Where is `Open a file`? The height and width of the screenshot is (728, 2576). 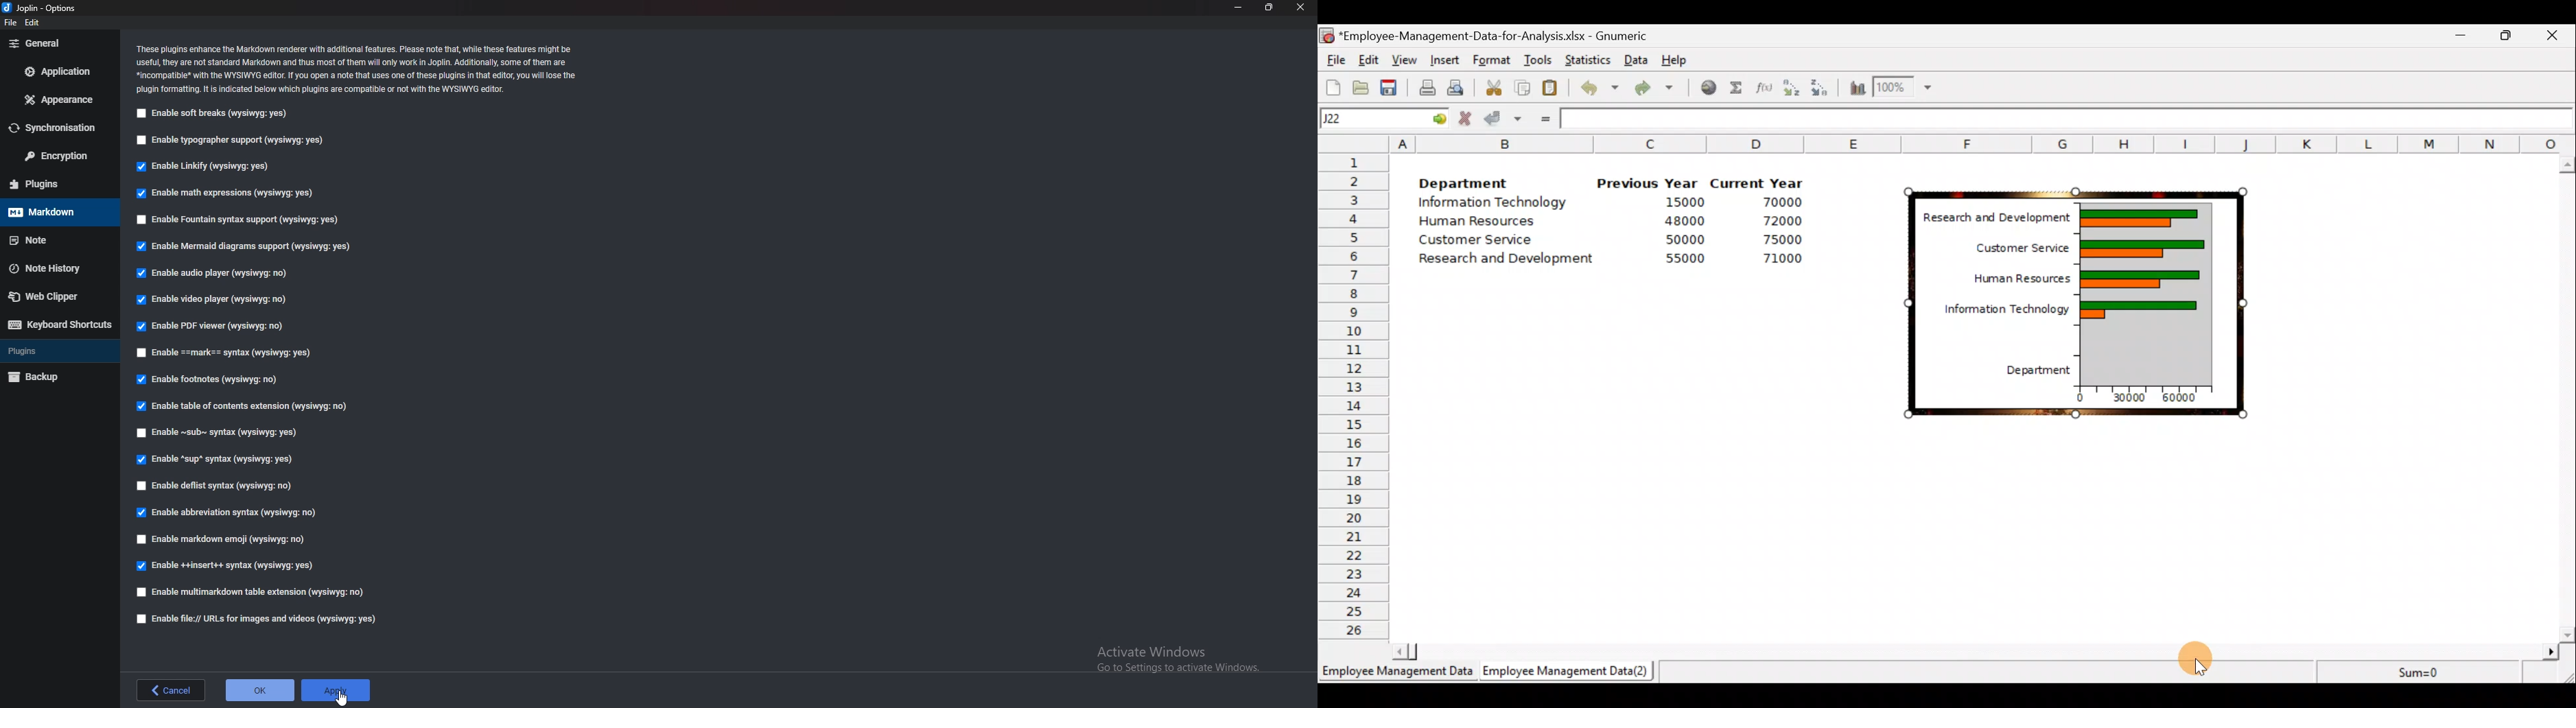 Open a file is located at coordinates (1360, 86).